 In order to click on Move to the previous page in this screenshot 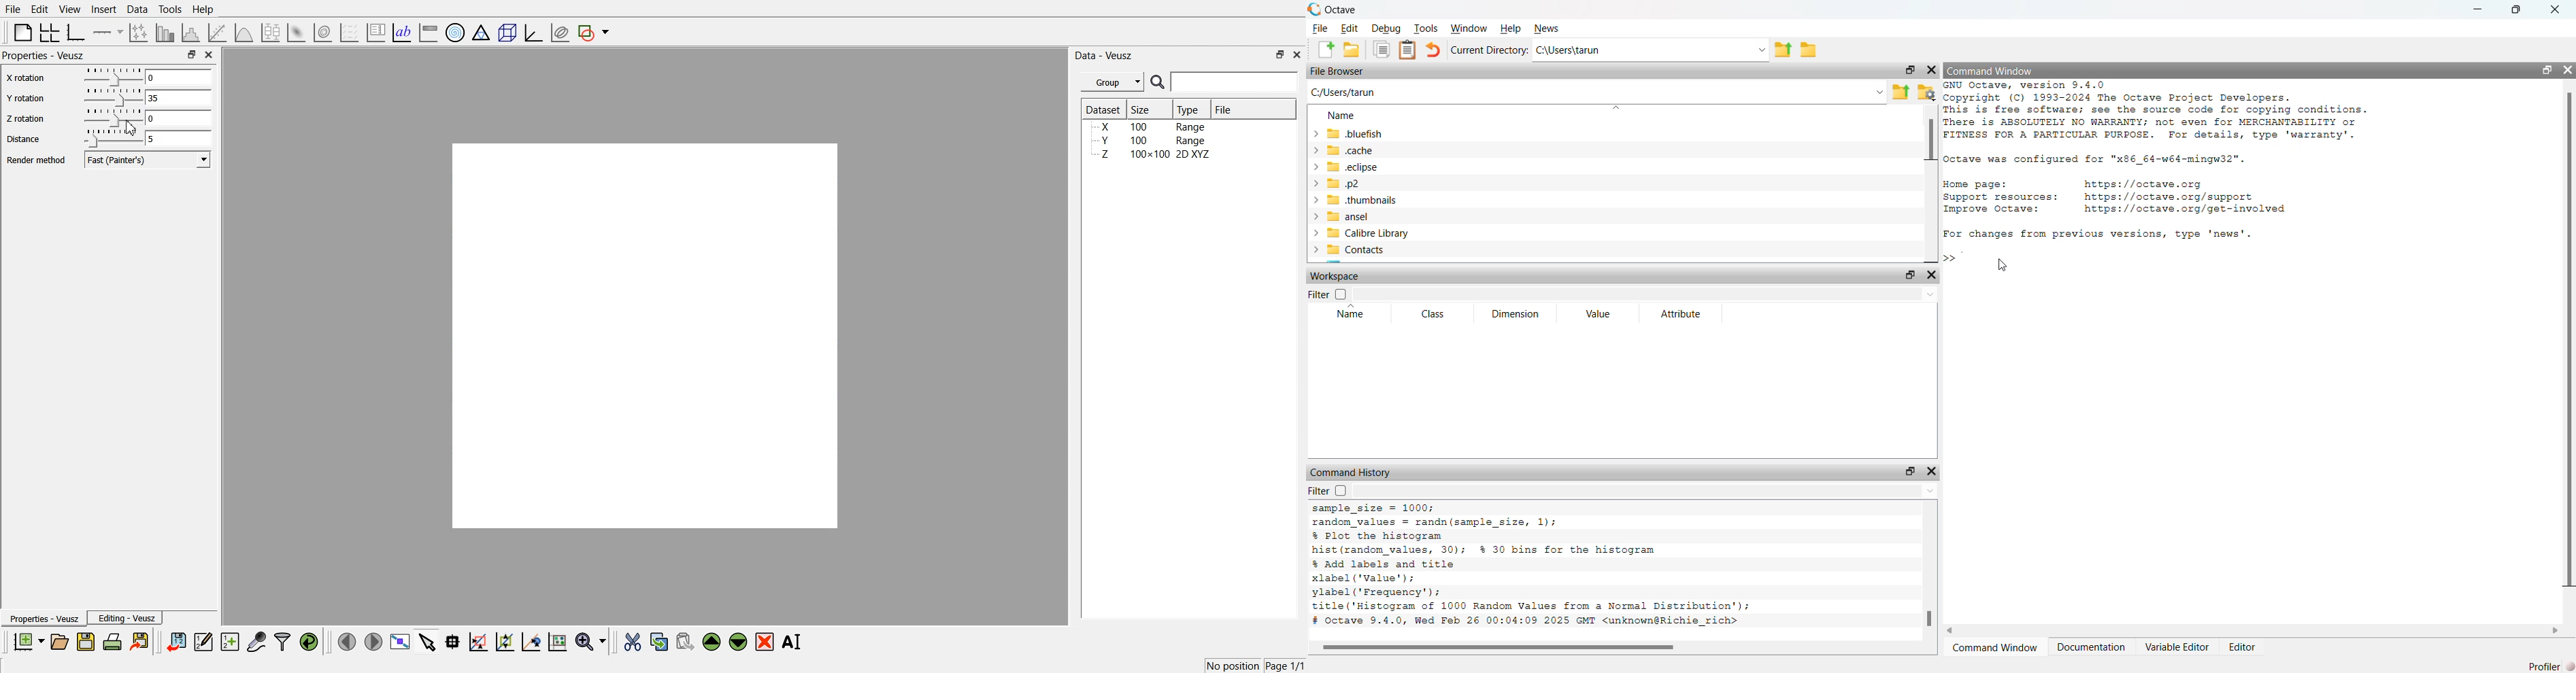, I will do `click(347, 641)`.